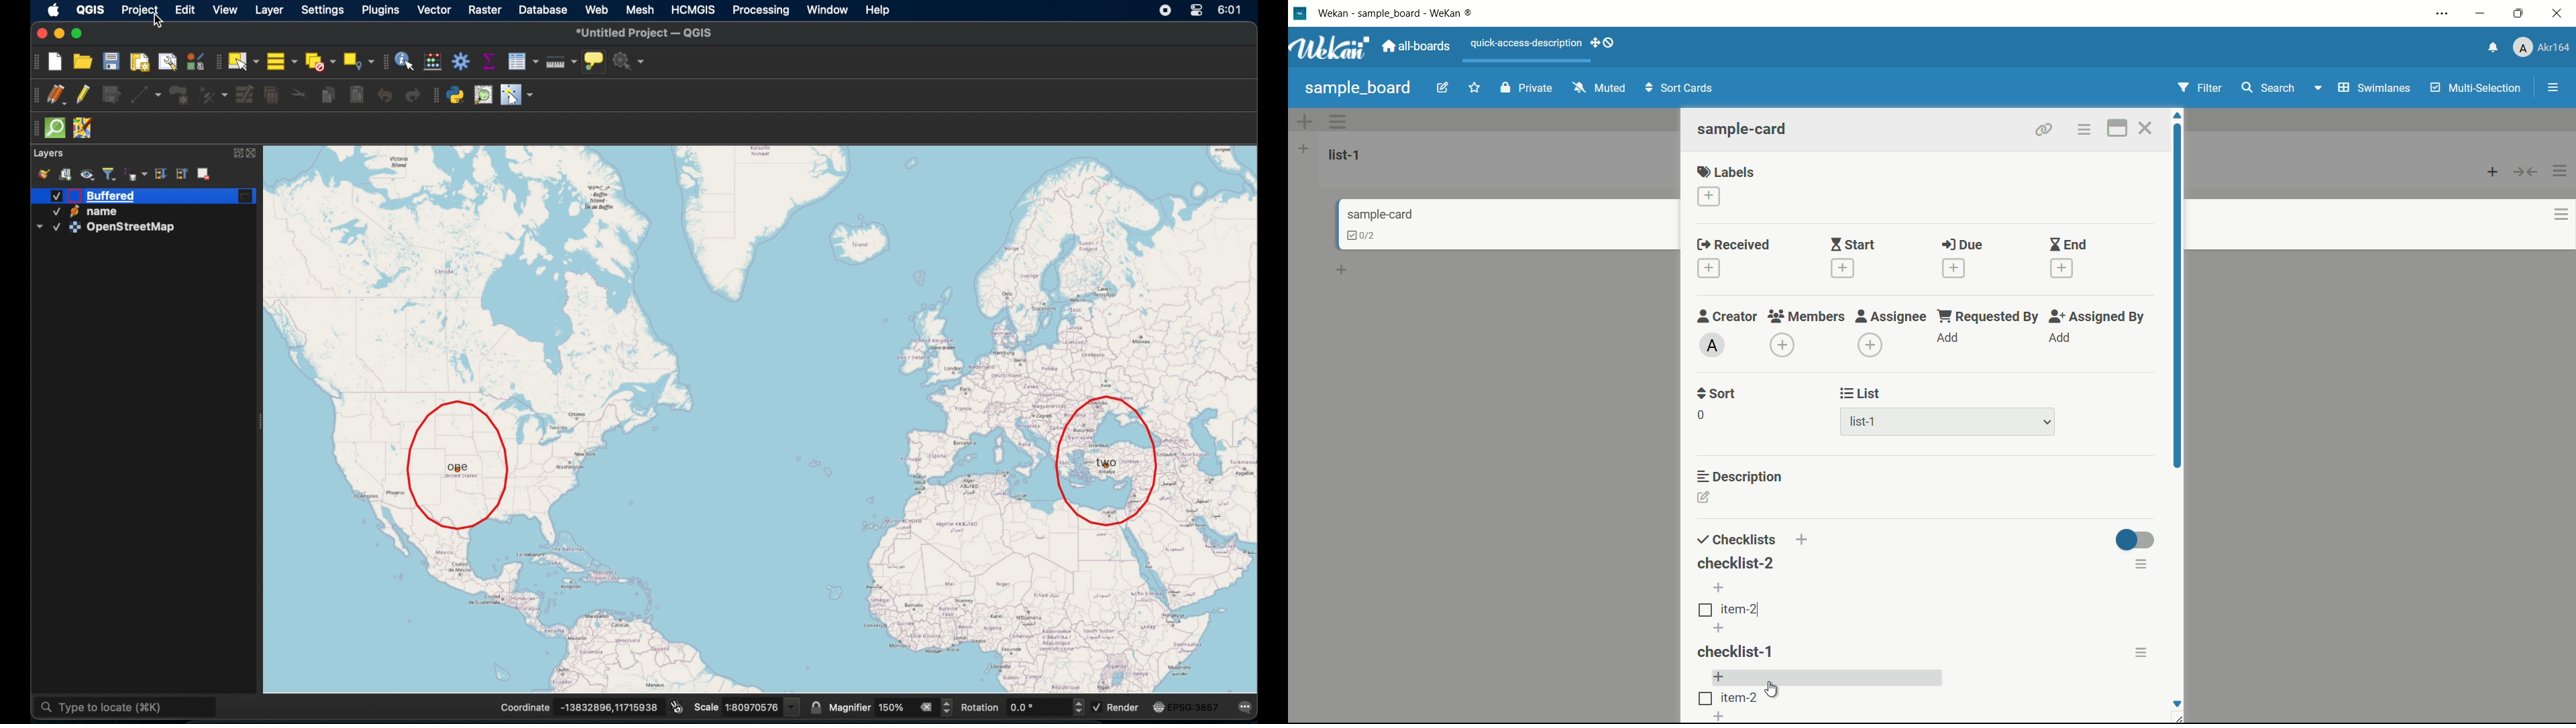  What do you see at coordinates (2200, 88) in the screenshot?
I see `filter` at bounding box center [2200, 88].